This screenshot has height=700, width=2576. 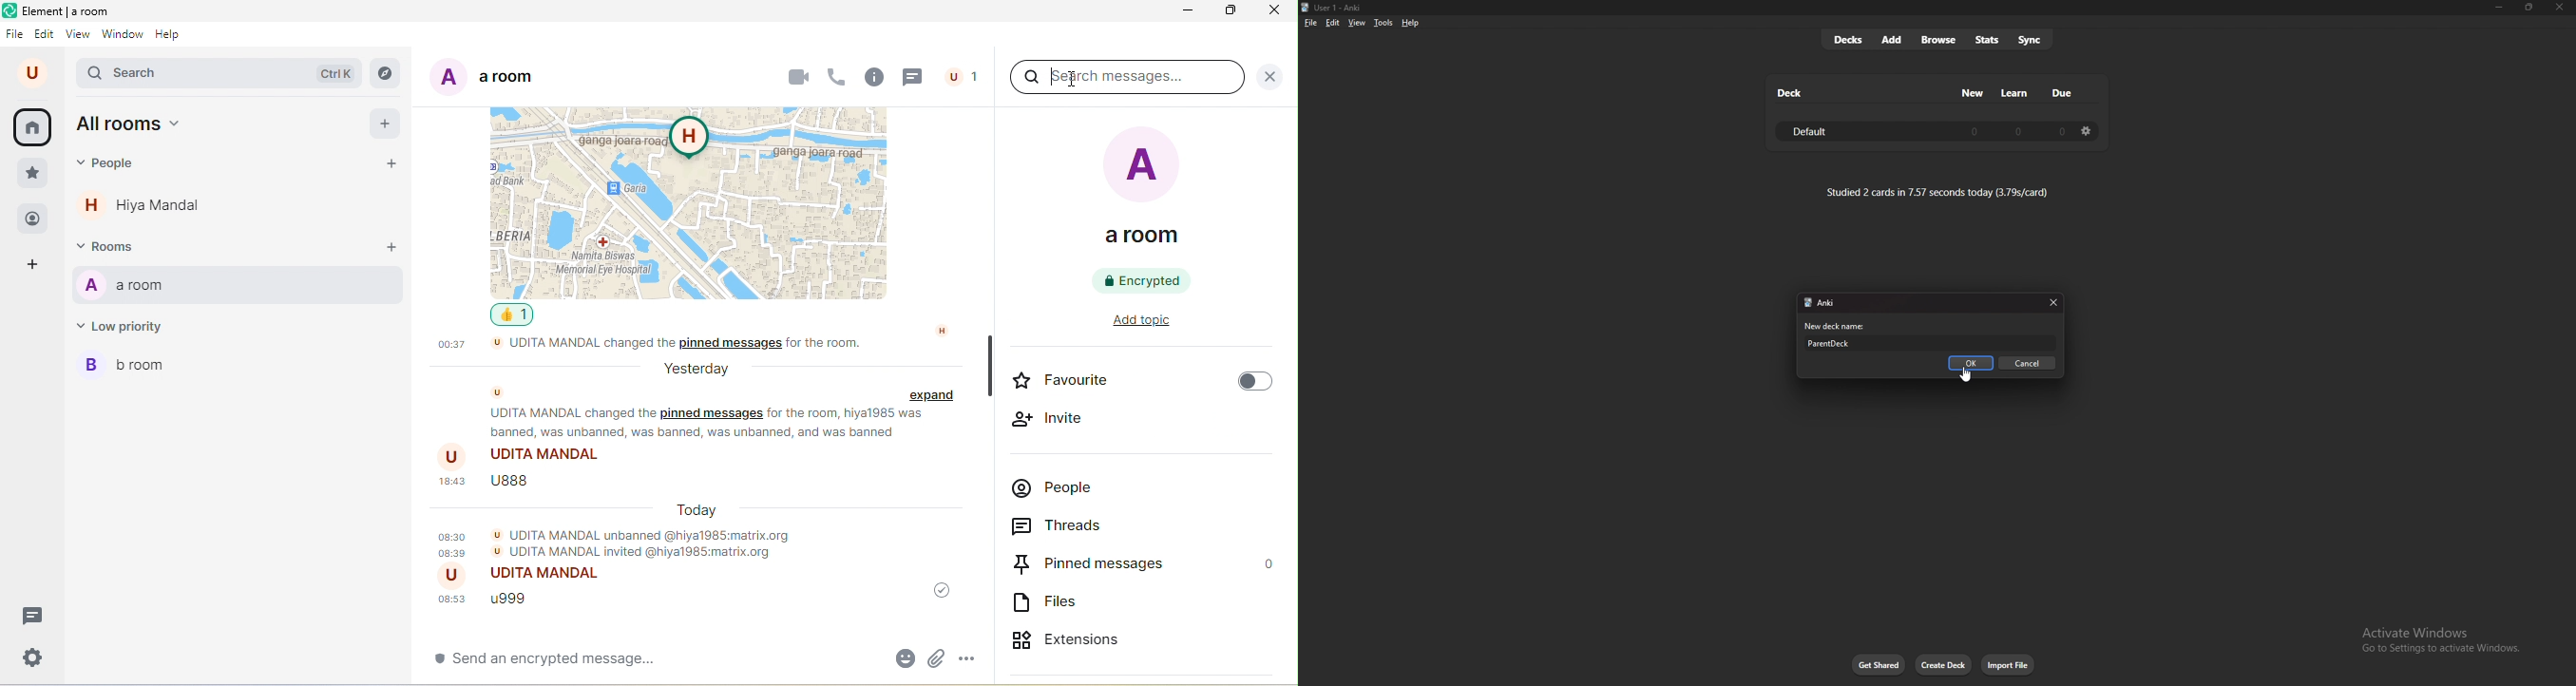 I want to click on ok, so click(x=1973, y=364).